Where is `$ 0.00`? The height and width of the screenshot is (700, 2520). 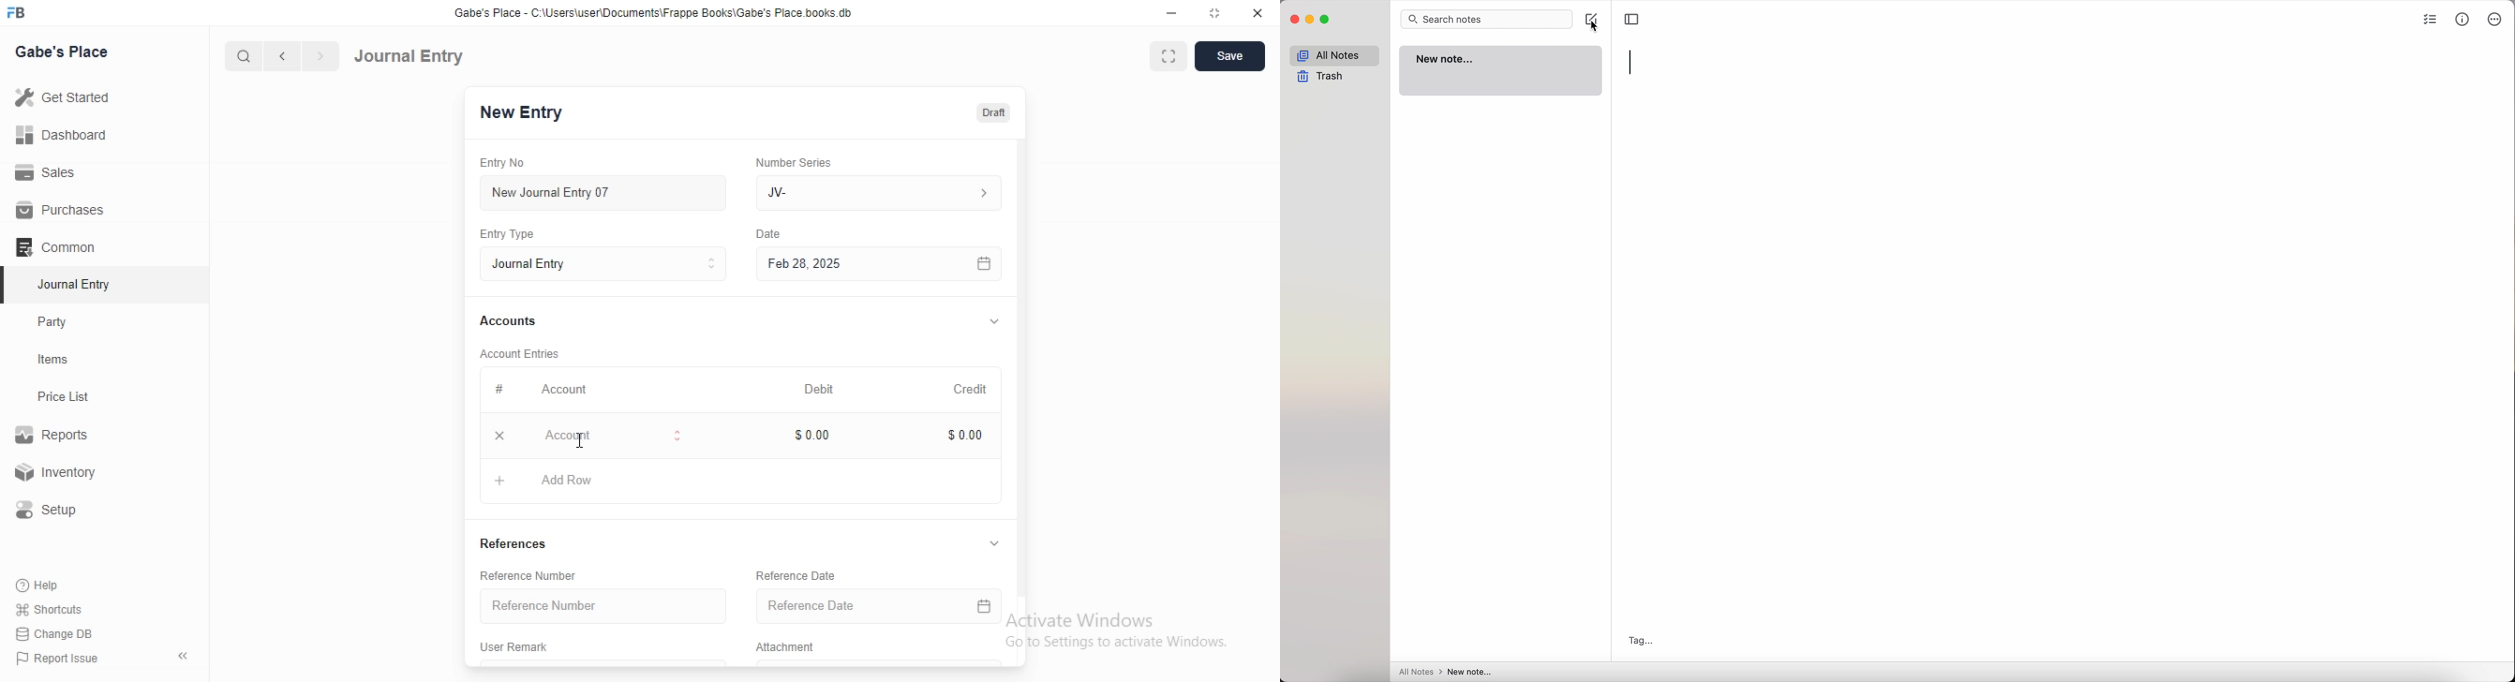 $ 0.00 is located at coordinates (960, 436).